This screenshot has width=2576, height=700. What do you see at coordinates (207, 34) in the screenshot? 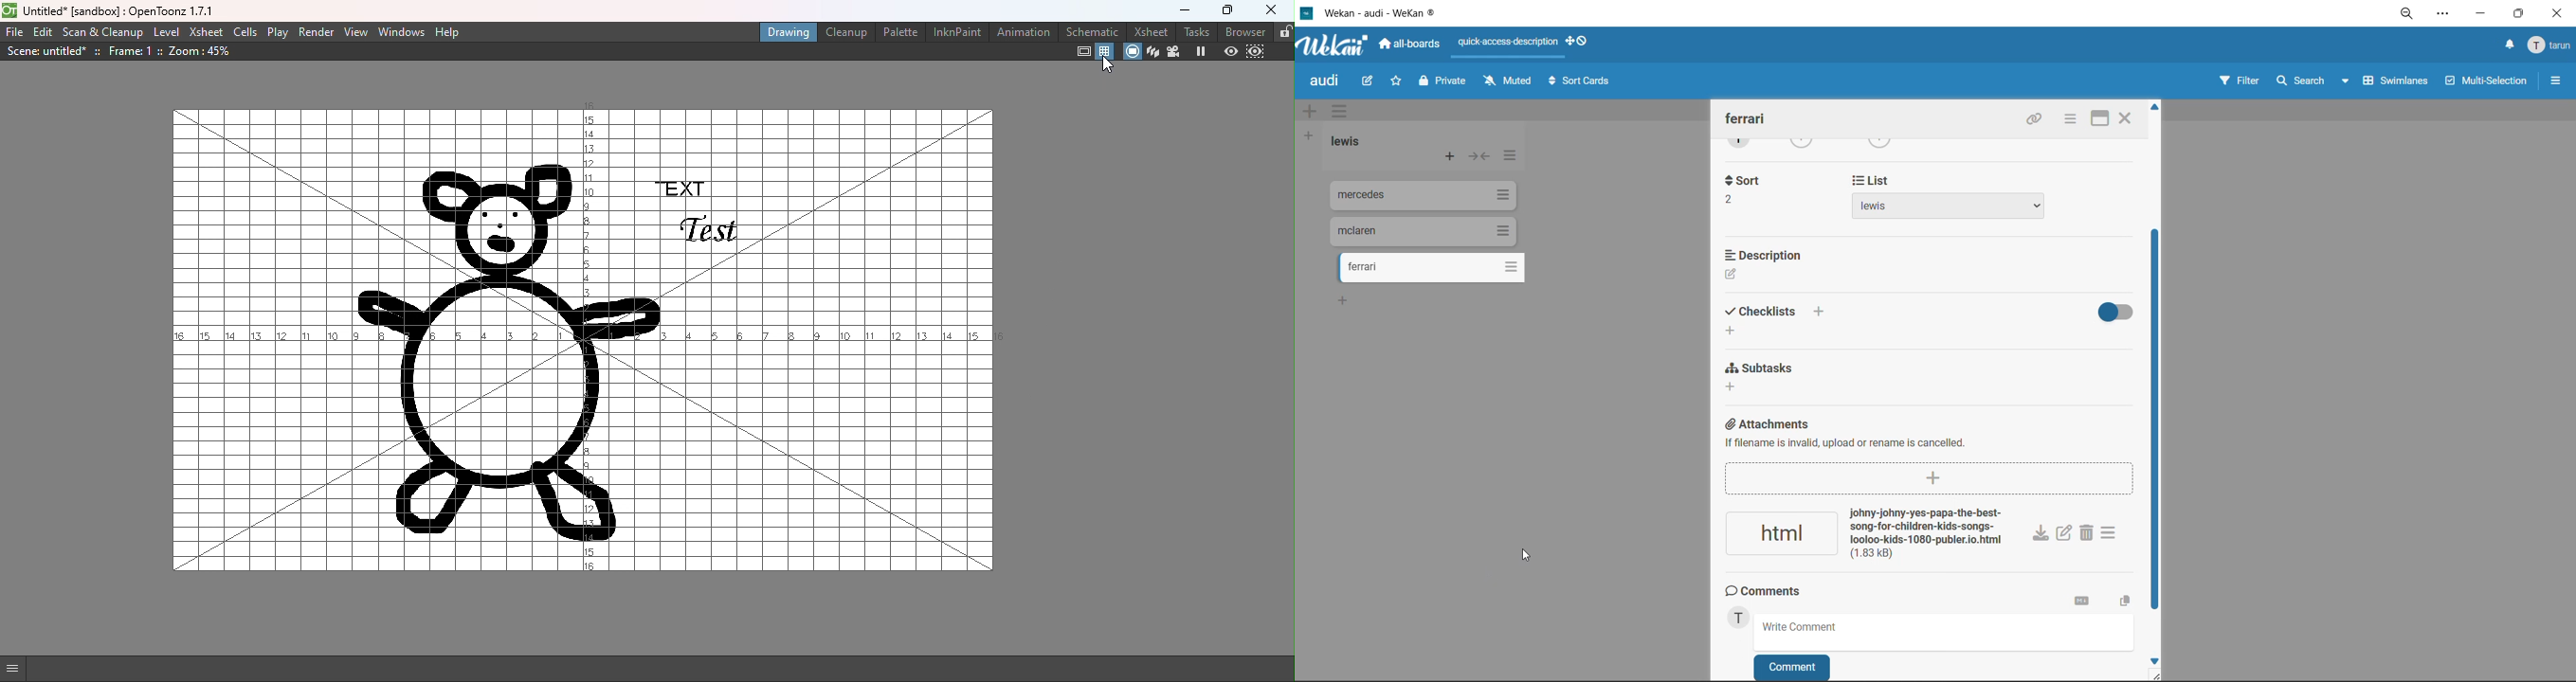
I see `Xsheet` at bounding box center [207, 34].